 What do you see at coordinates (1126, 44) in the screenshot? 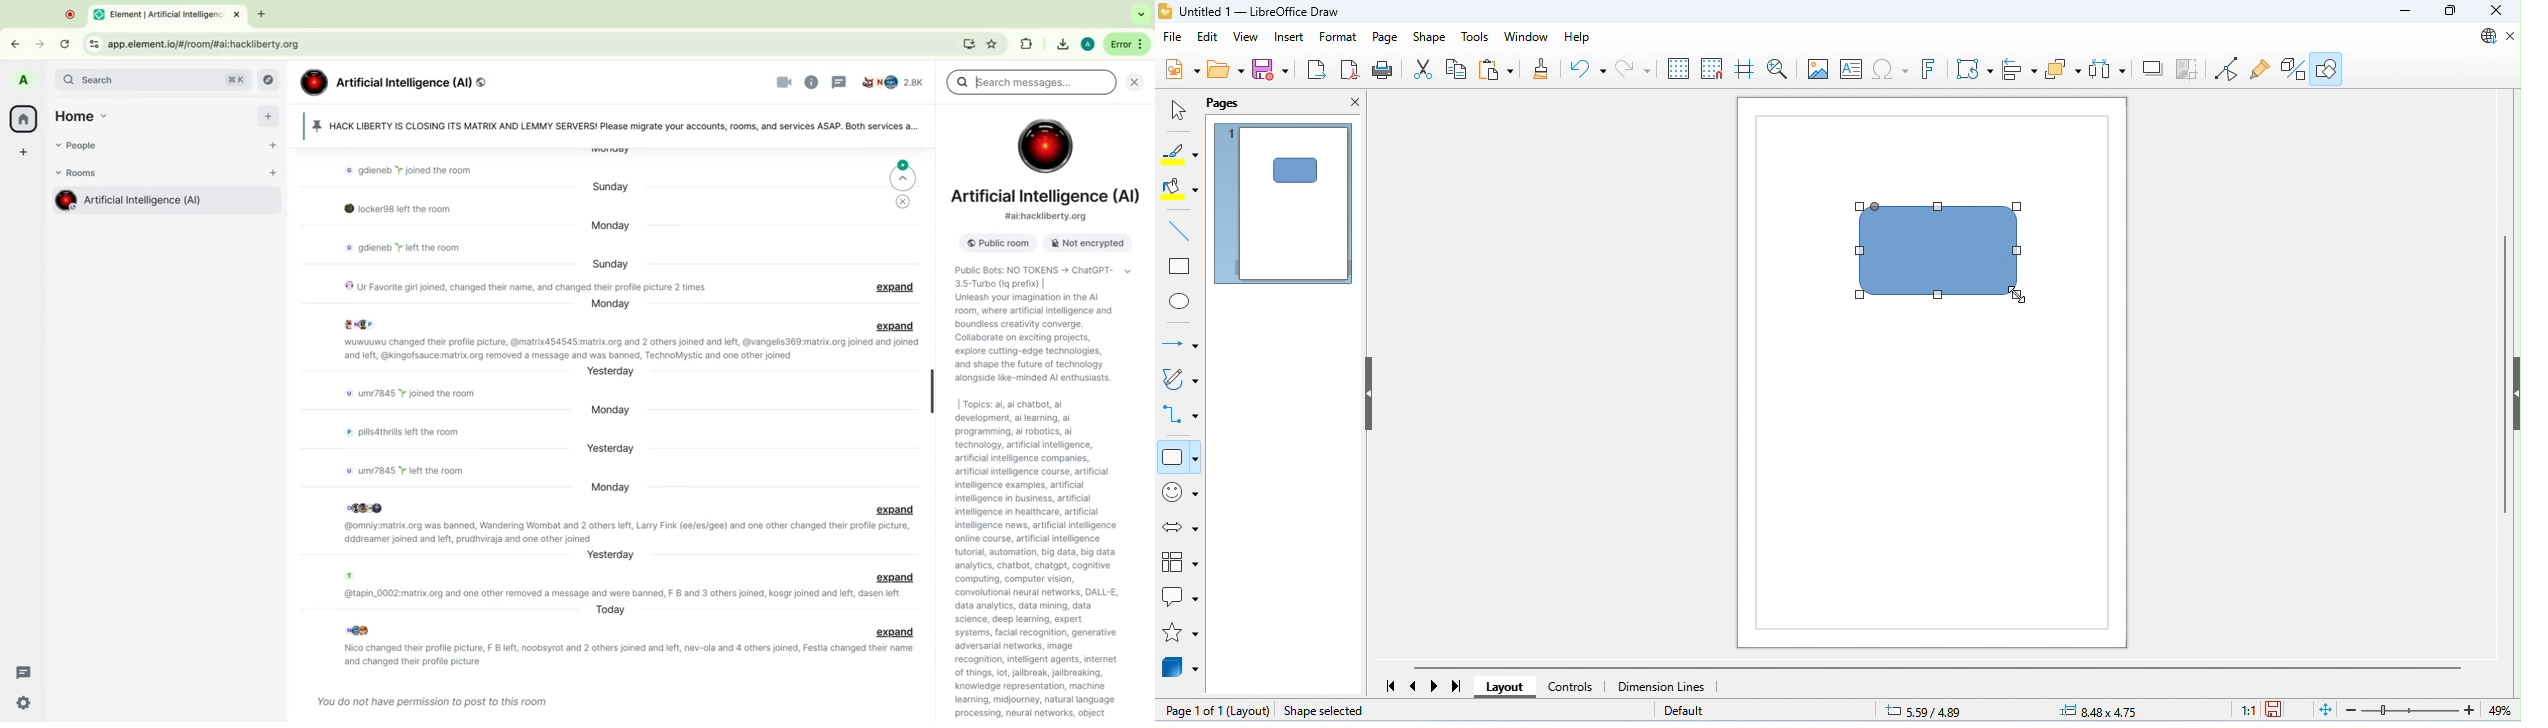
I see `more` at bounding box center [1126, 44].